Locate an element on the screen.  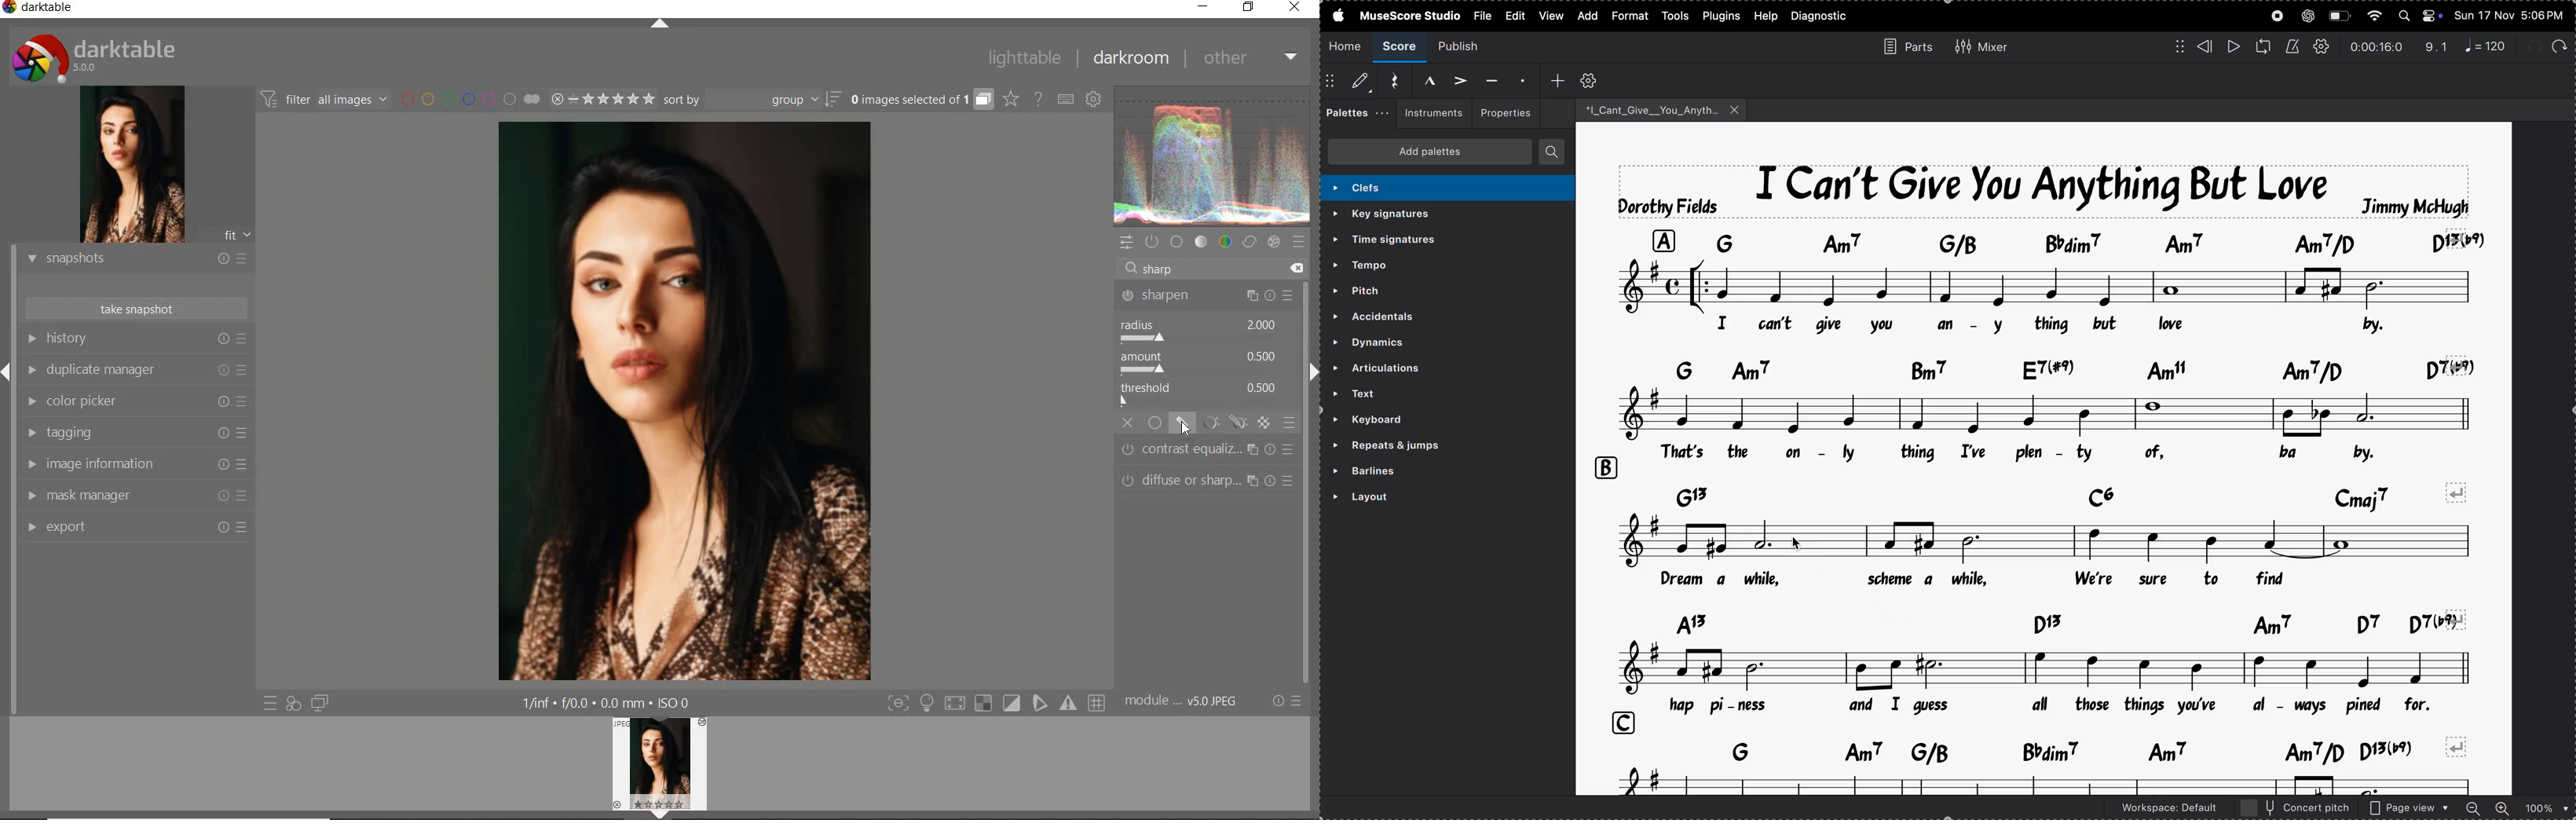
Cursor is located at coordinates (1186, 428).